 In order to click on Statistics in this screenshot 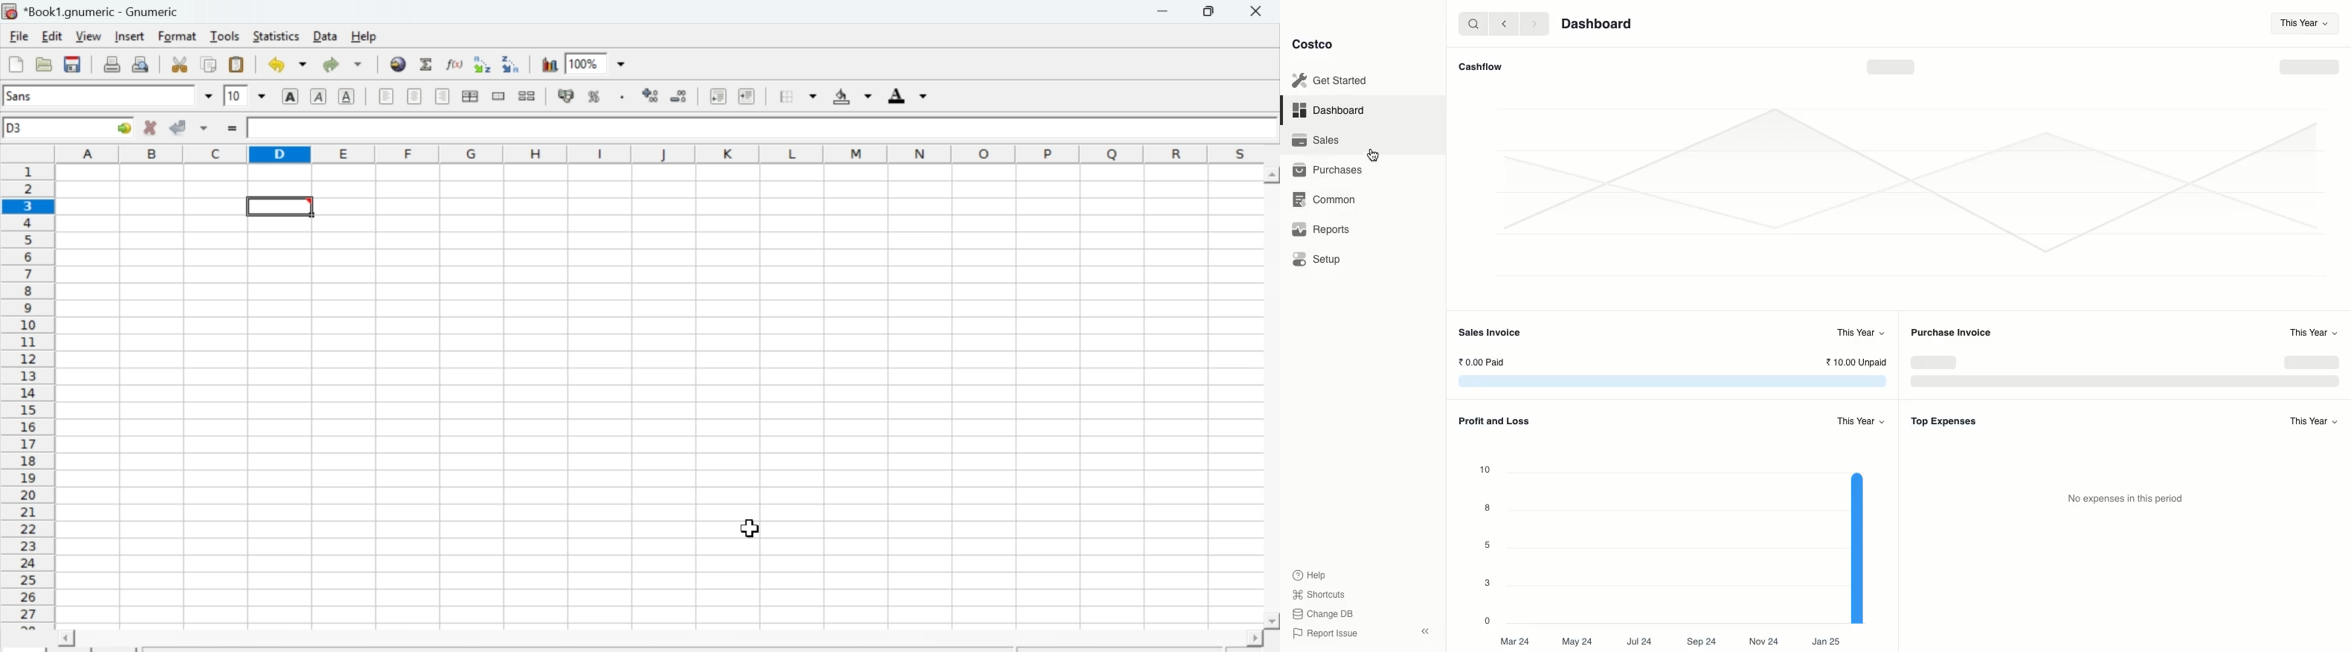, I will do `click(278, 36)`.